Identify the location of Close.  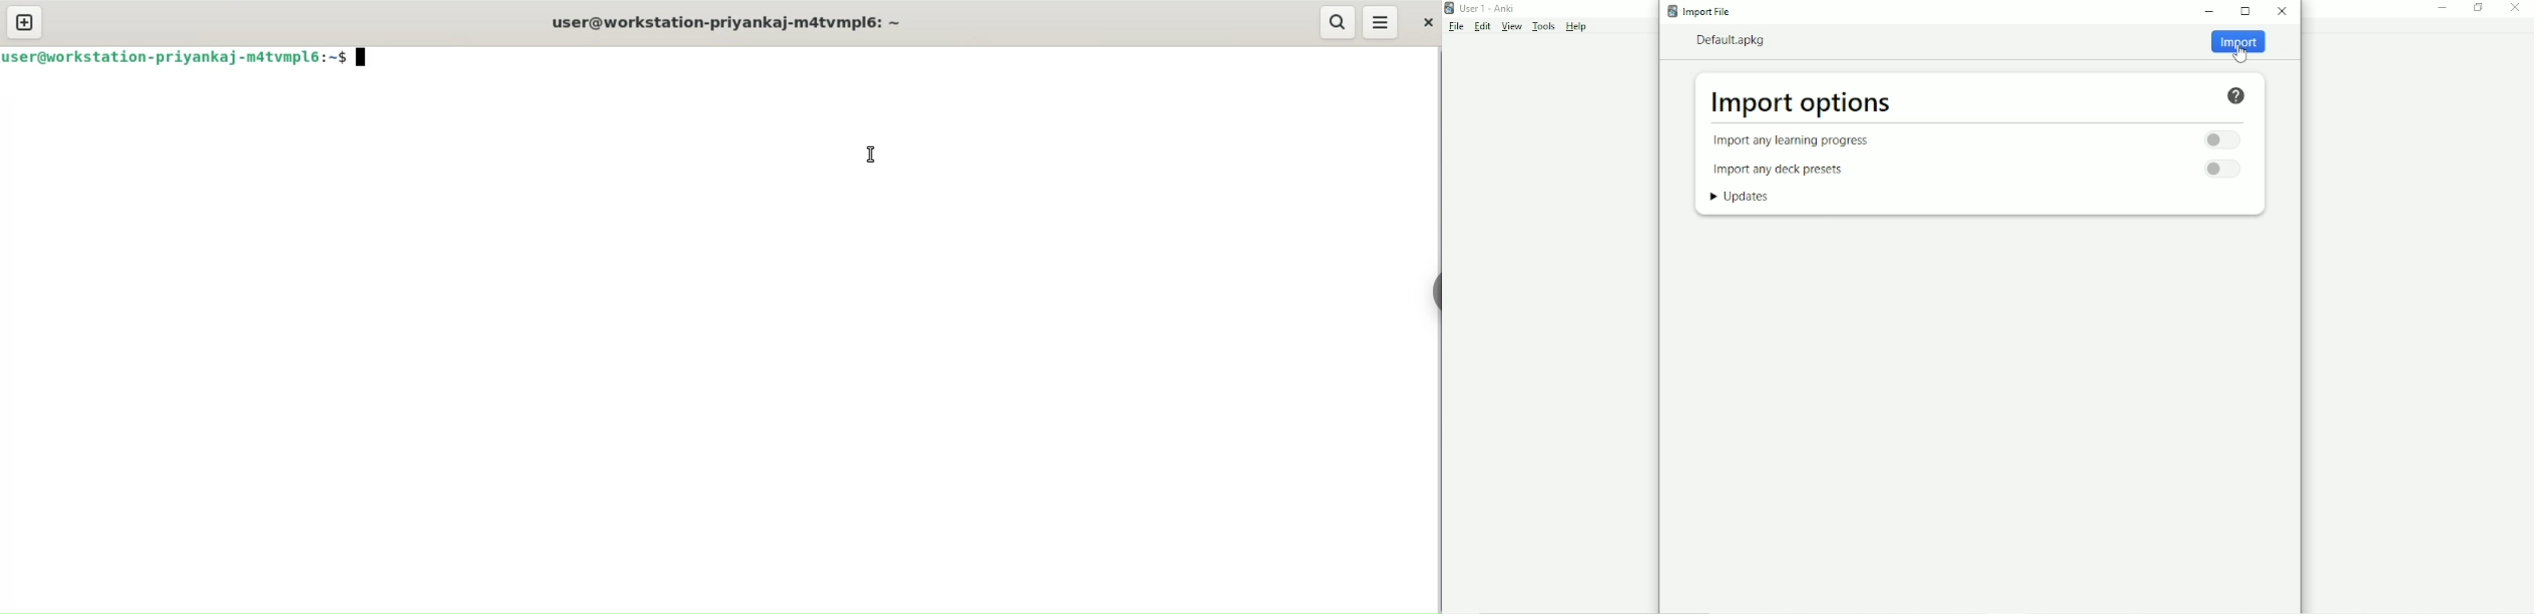
(2516, 8).